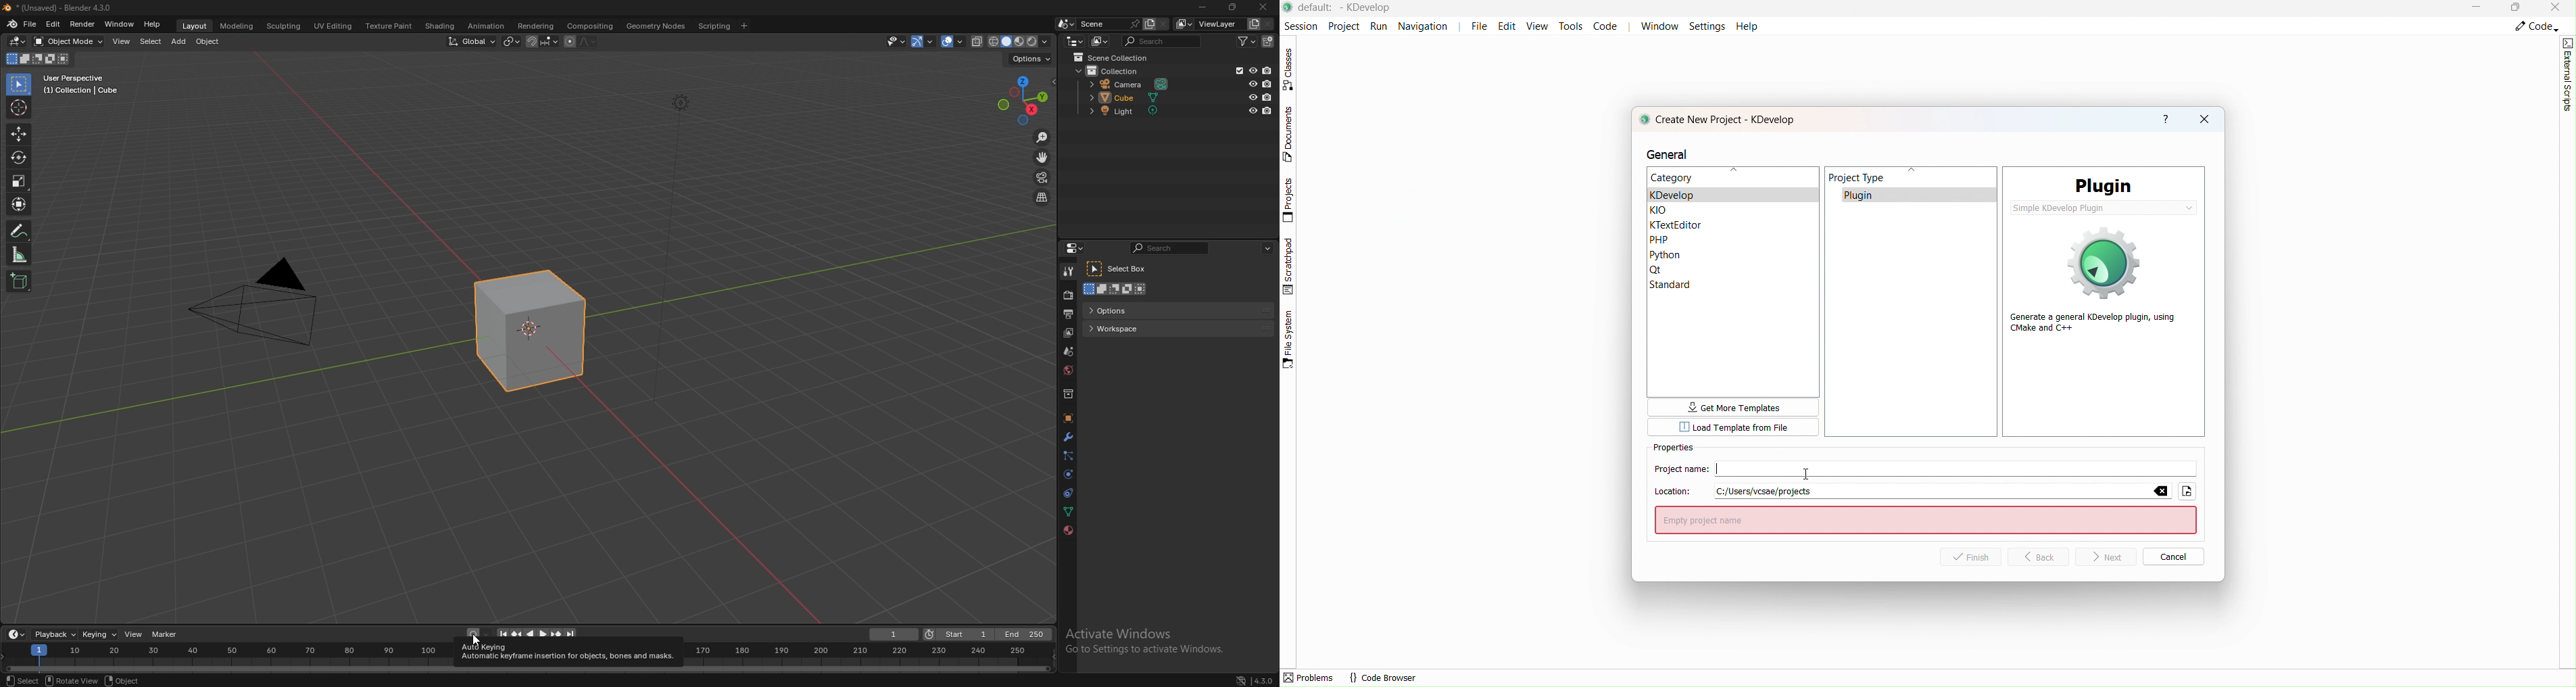  I want to click on modeling, so click(238, 27).